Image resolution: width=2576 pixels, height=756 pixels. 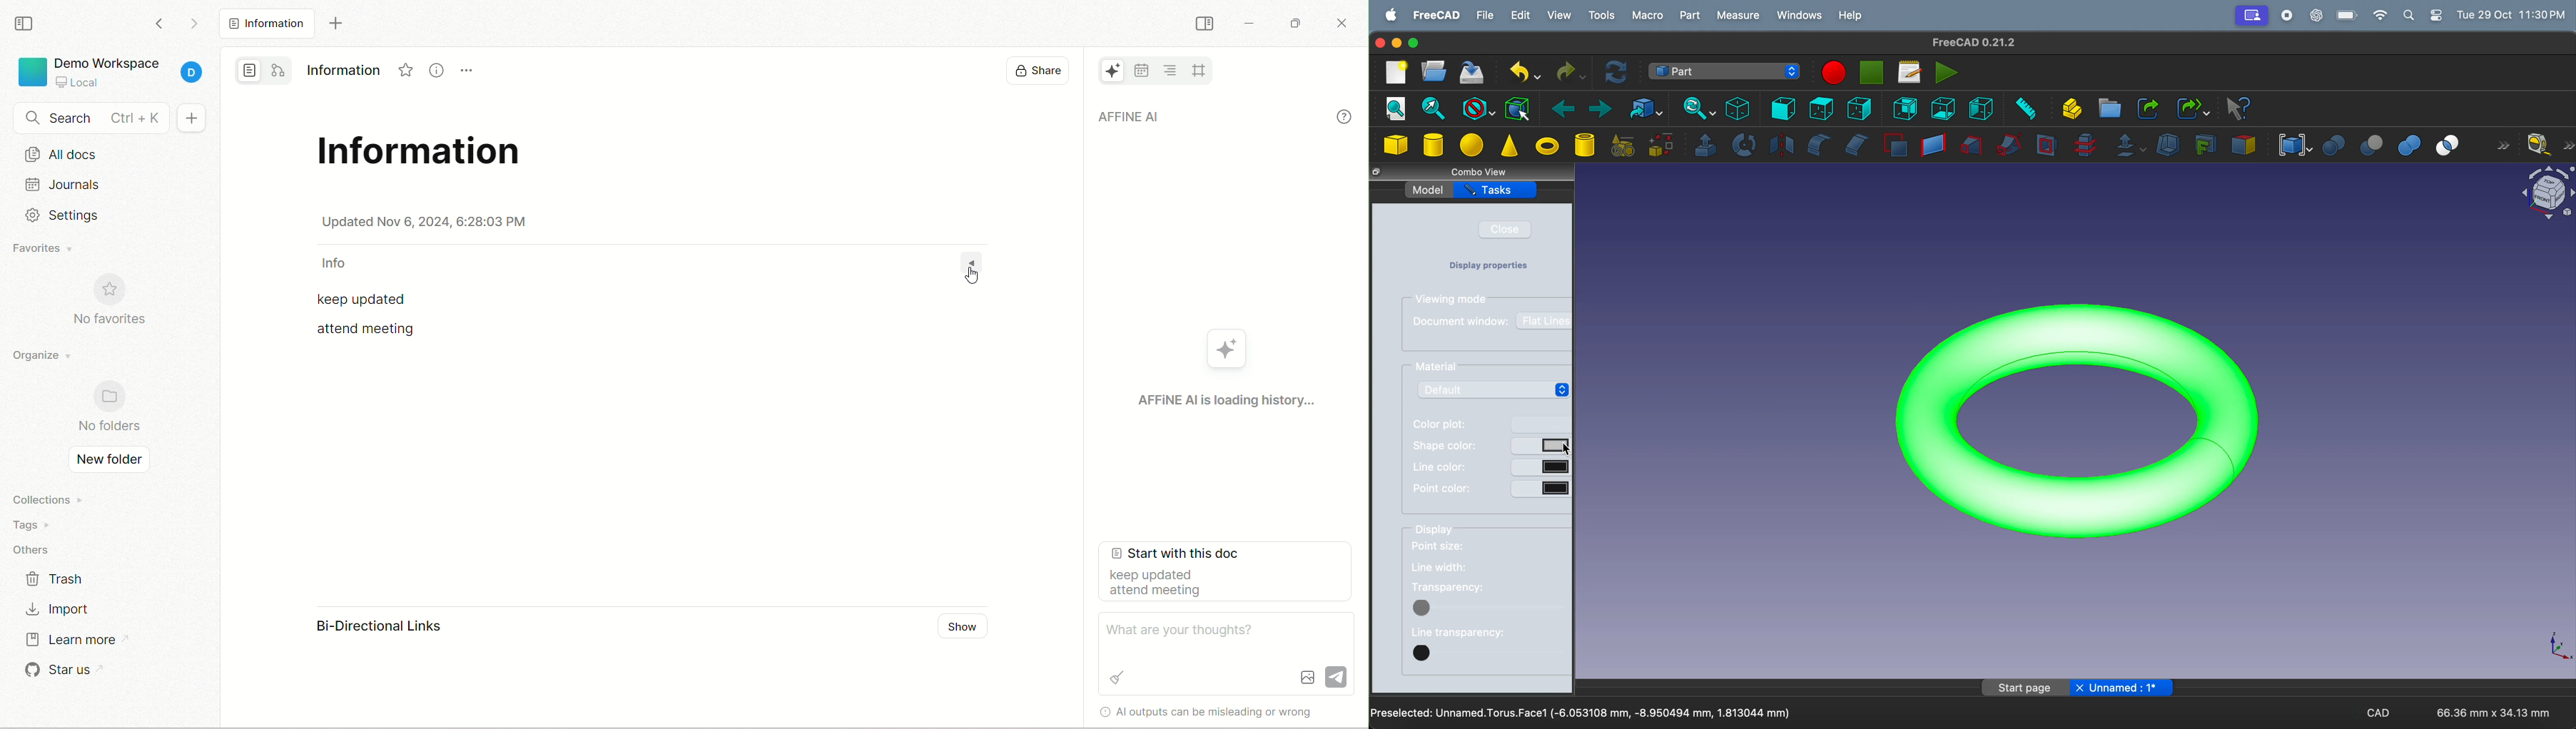 What do you see at coordinates (1541, 425) in the screenshot?
I see `button` at bounding box center [1541, 425].